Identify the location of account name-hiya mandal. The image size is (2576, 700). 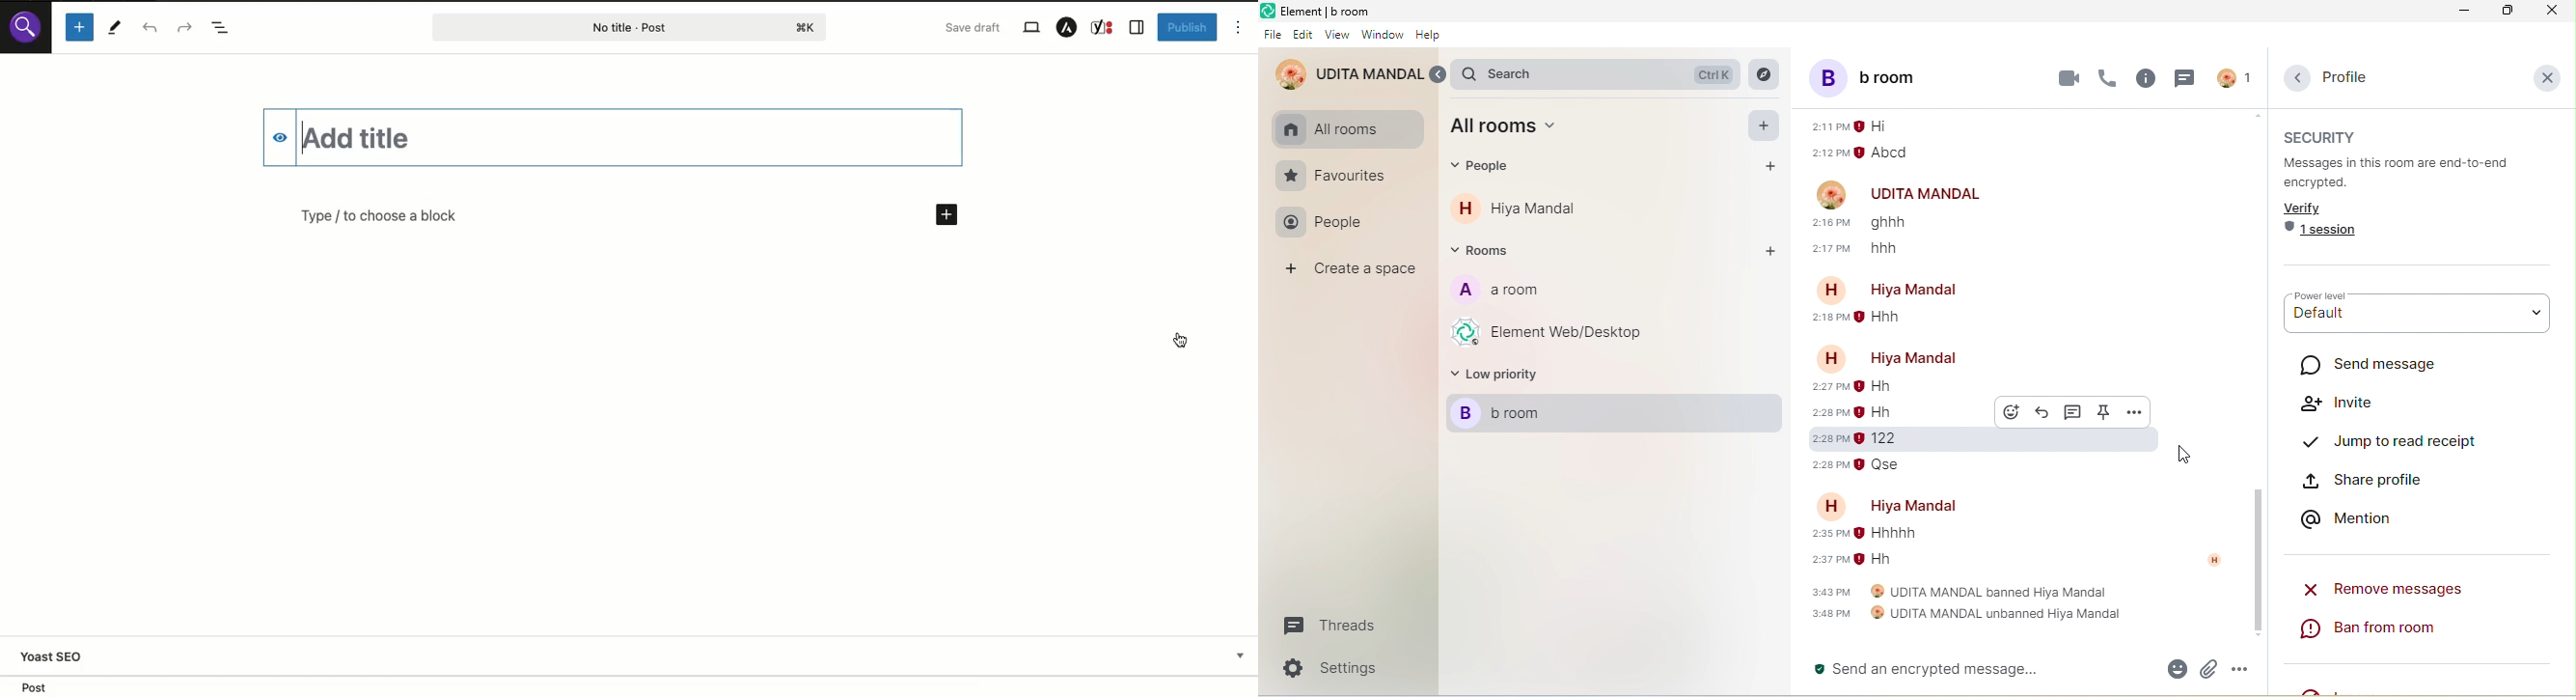
(1896, 505).